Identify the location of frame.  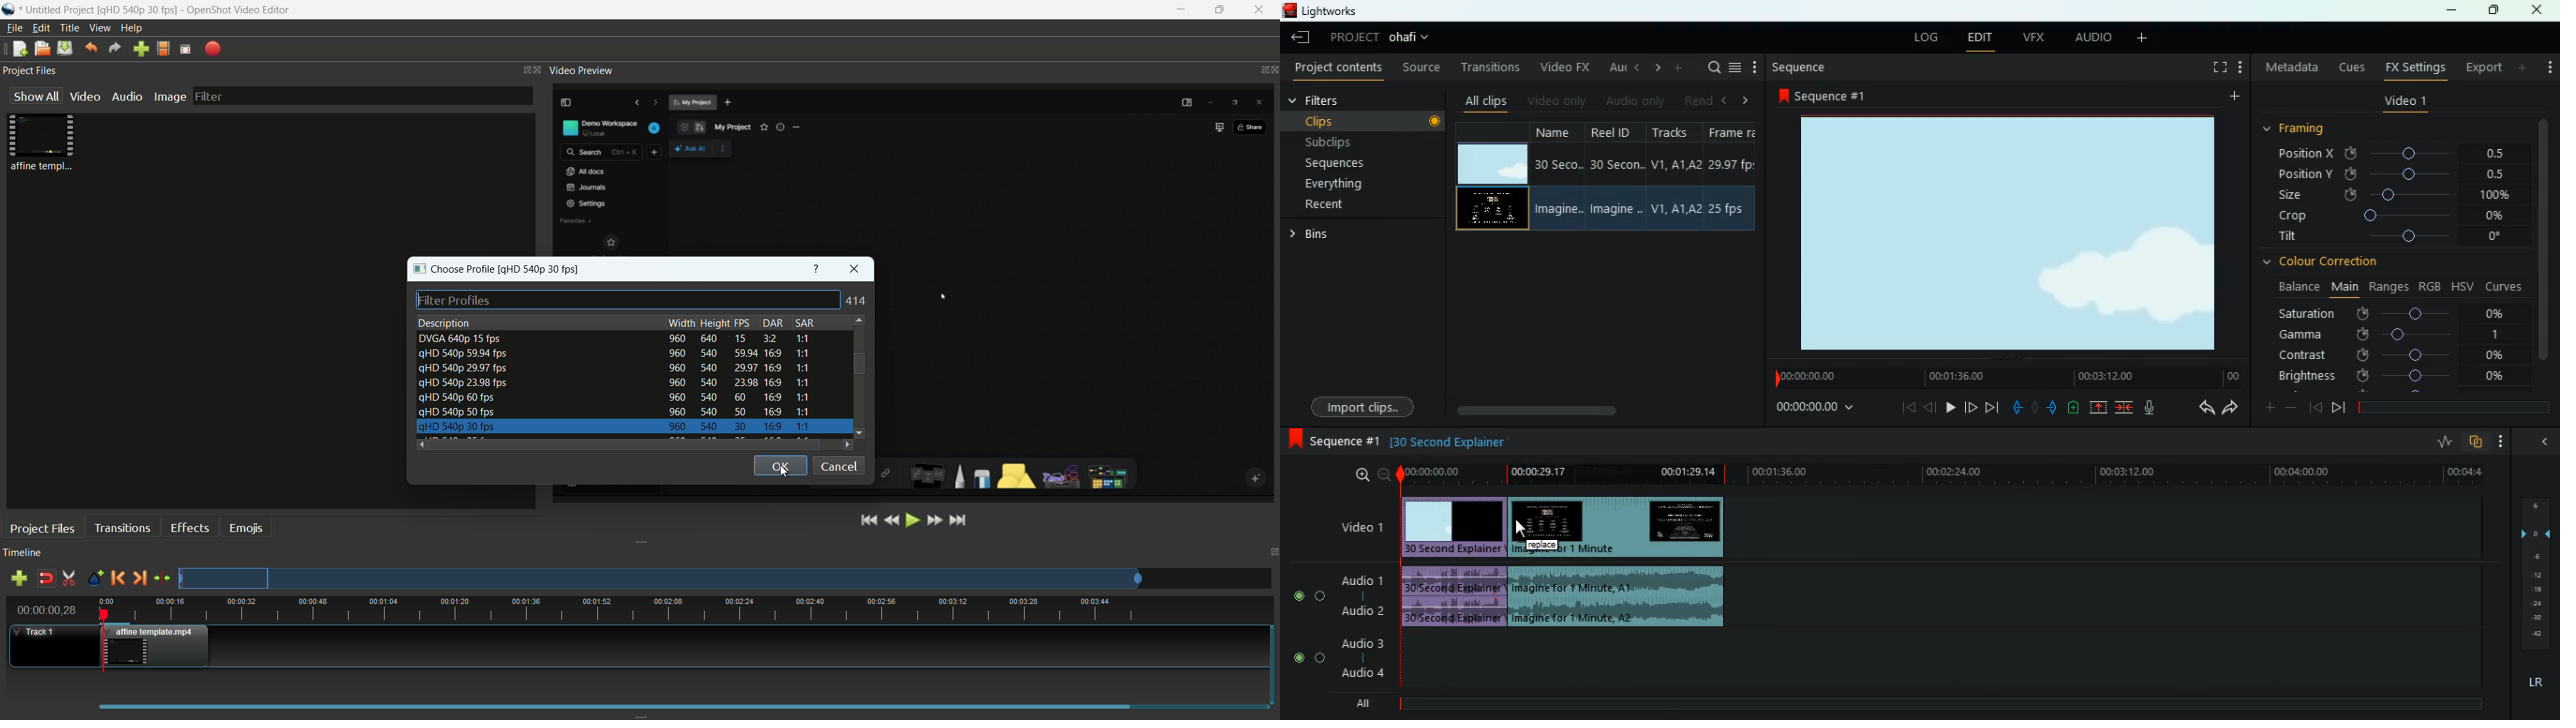
(1730, 177).